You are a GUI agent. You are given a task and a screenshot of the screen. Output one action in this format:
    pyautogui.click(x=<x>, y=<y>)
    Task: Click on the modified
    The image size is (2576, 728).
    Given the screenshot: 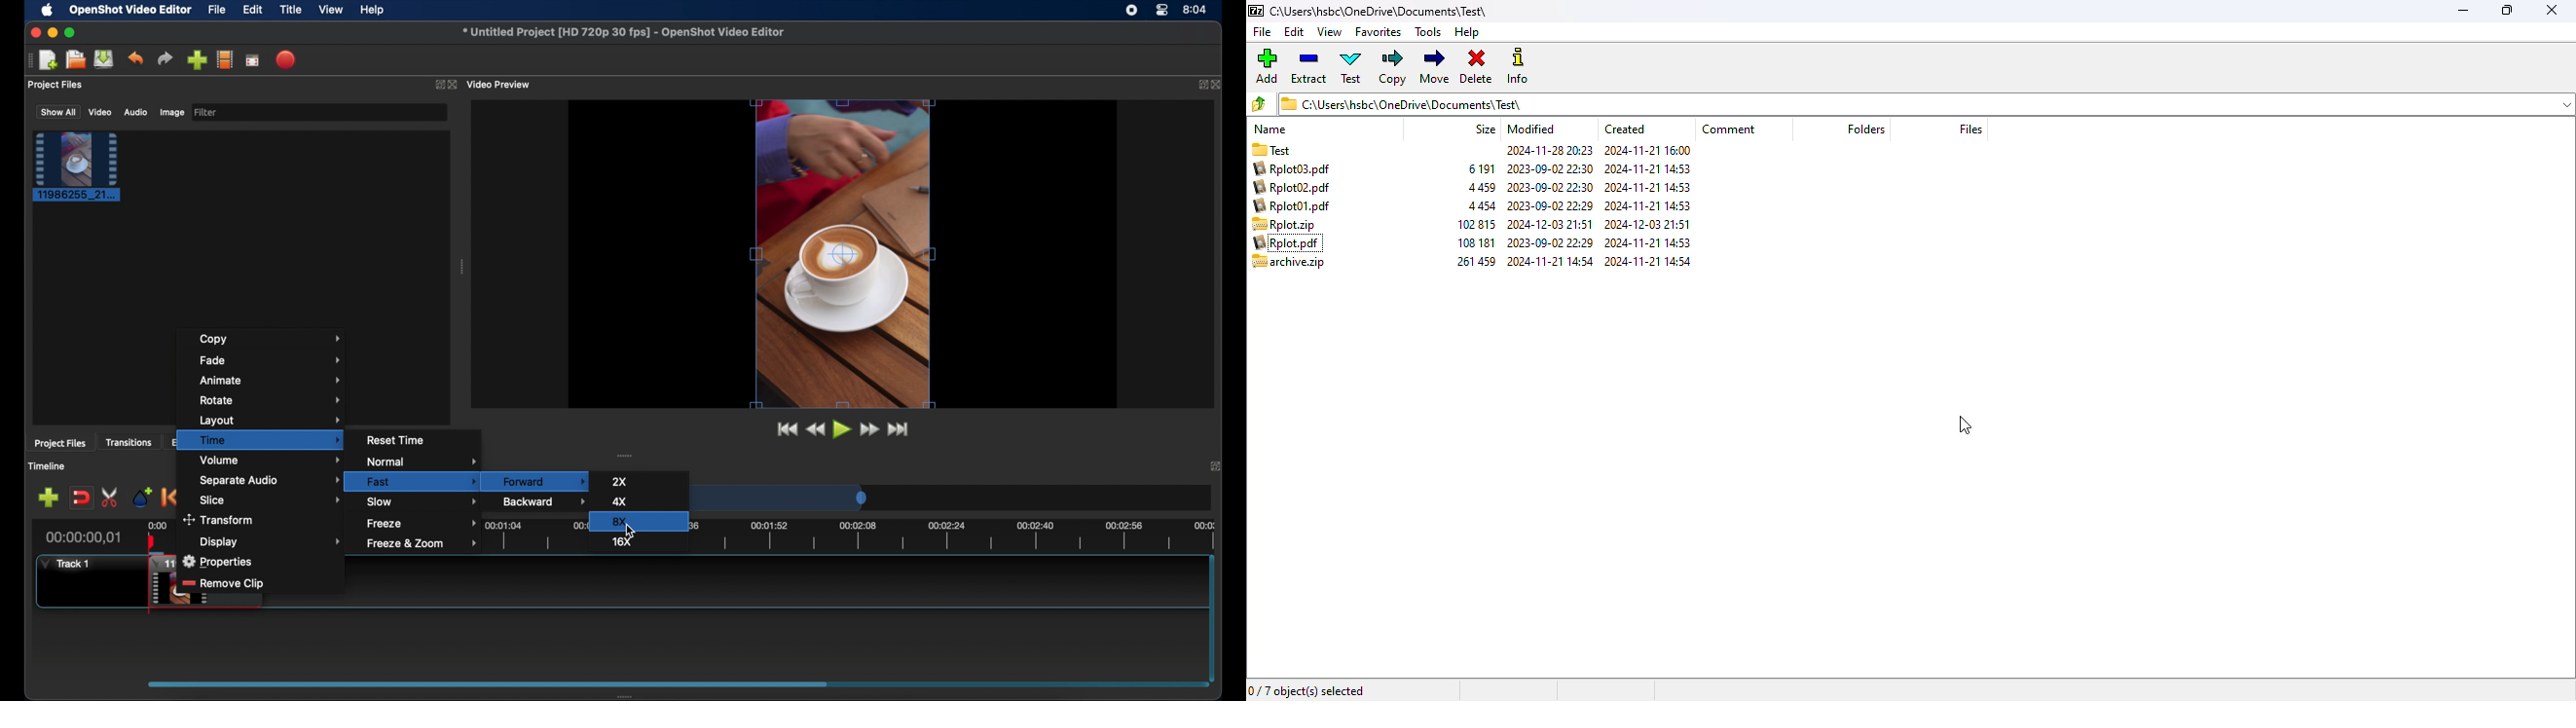 What is the action you would take?
    pyautogui.click(x=1531, y=129)
    